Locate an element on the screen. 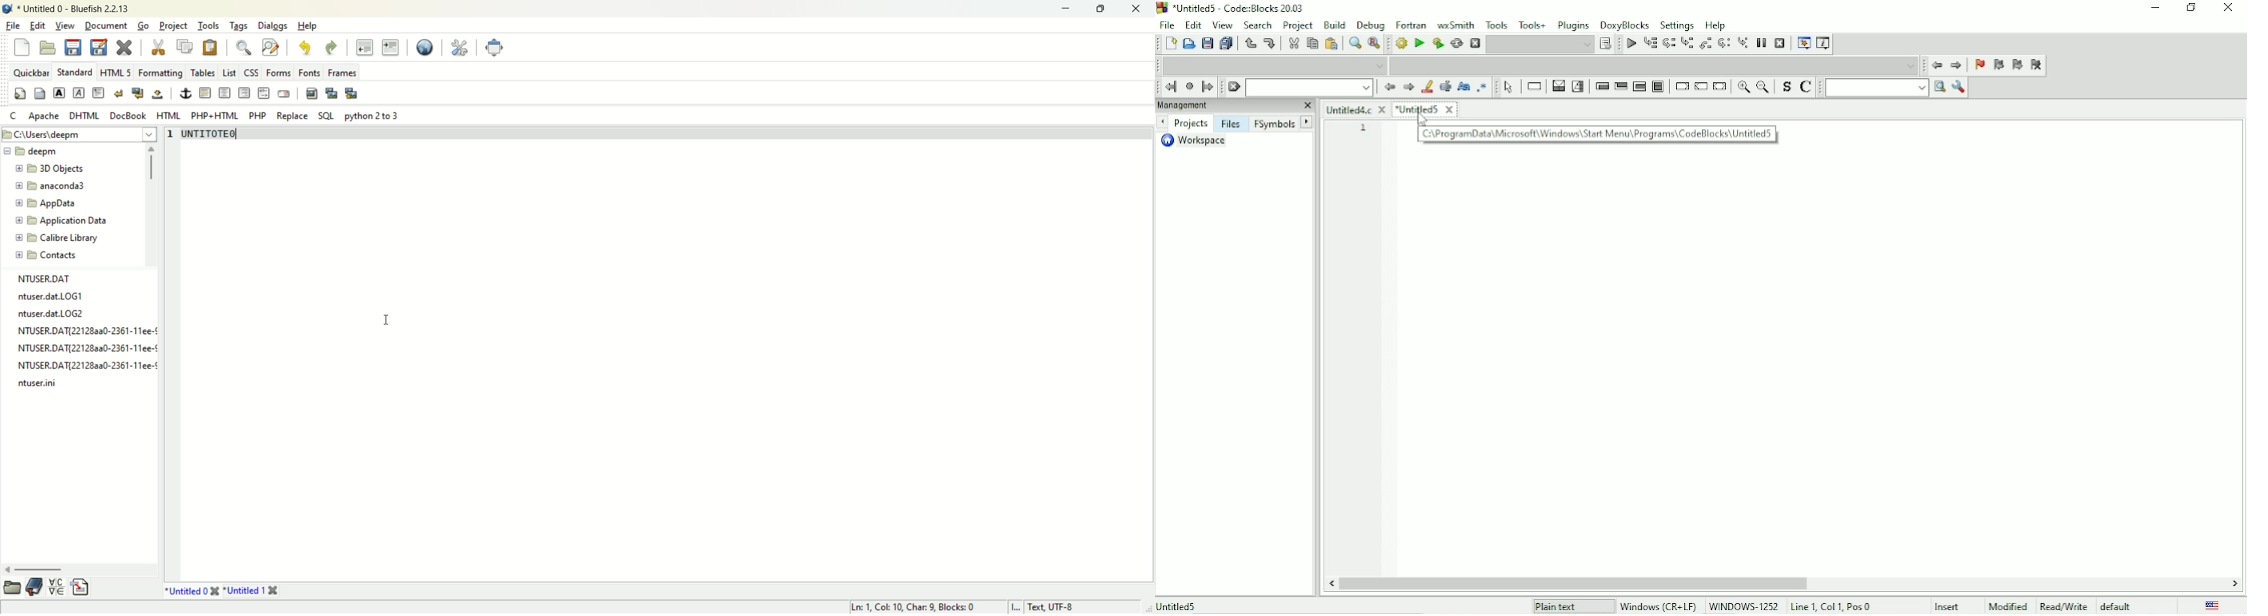  Cursor is located at coordinates (1422, 120).